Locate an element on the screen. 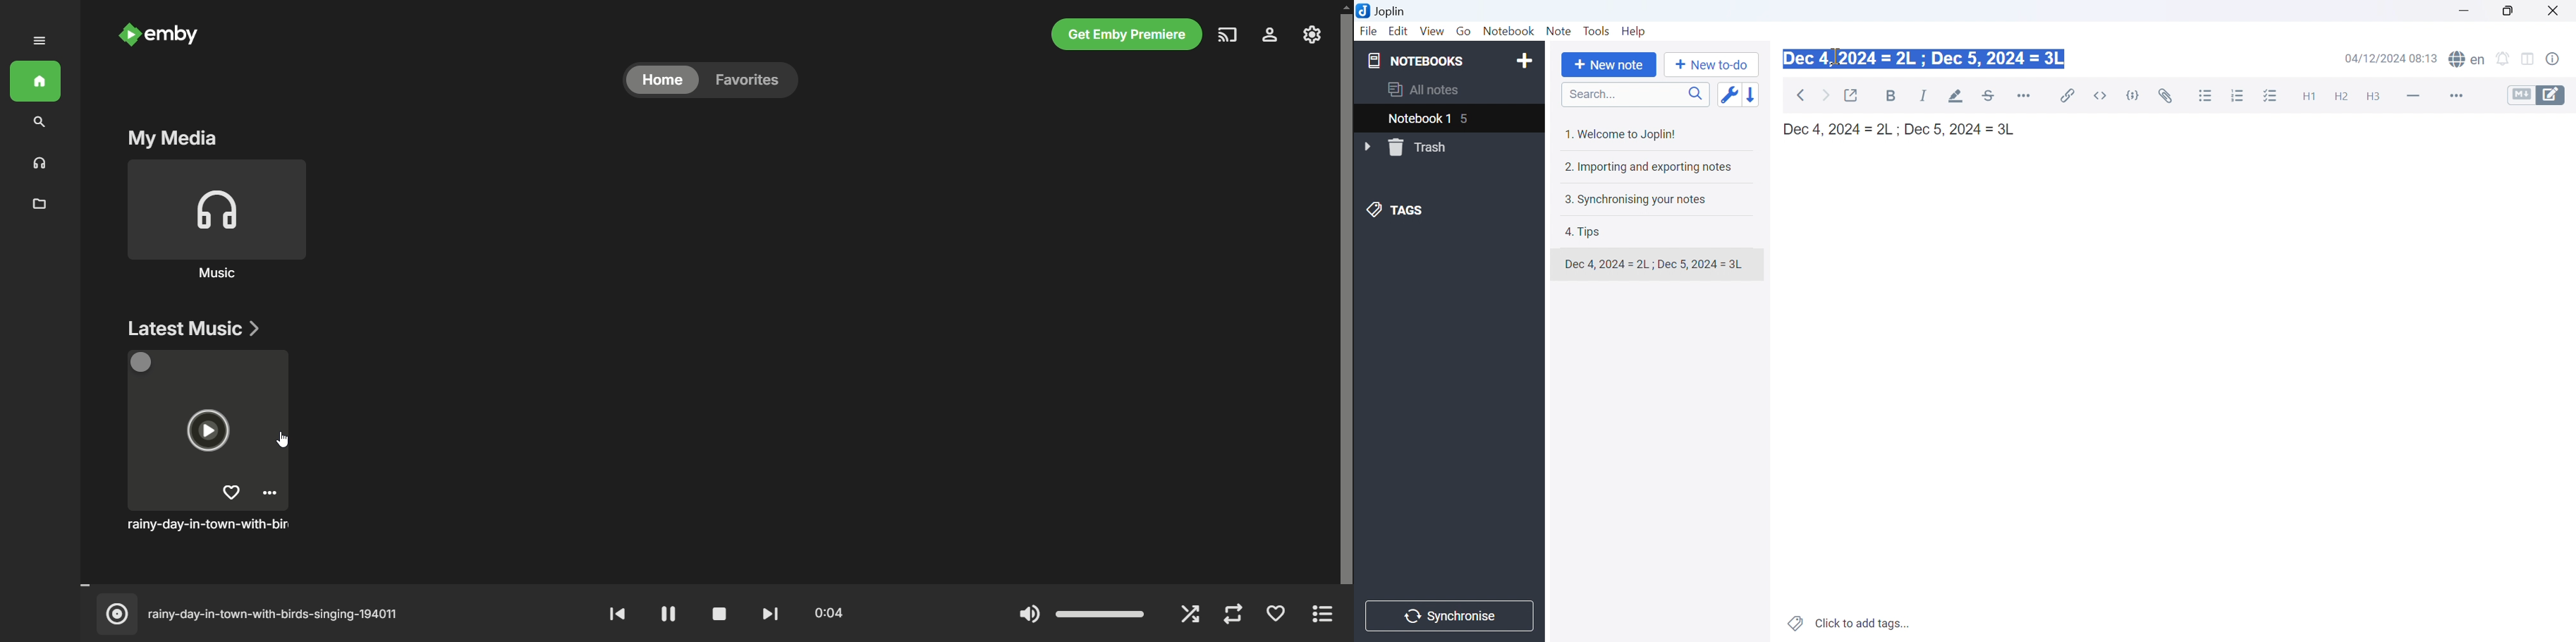 This screenshot has height=644, width=2576. Italic is located at coordinates (1925, 96).